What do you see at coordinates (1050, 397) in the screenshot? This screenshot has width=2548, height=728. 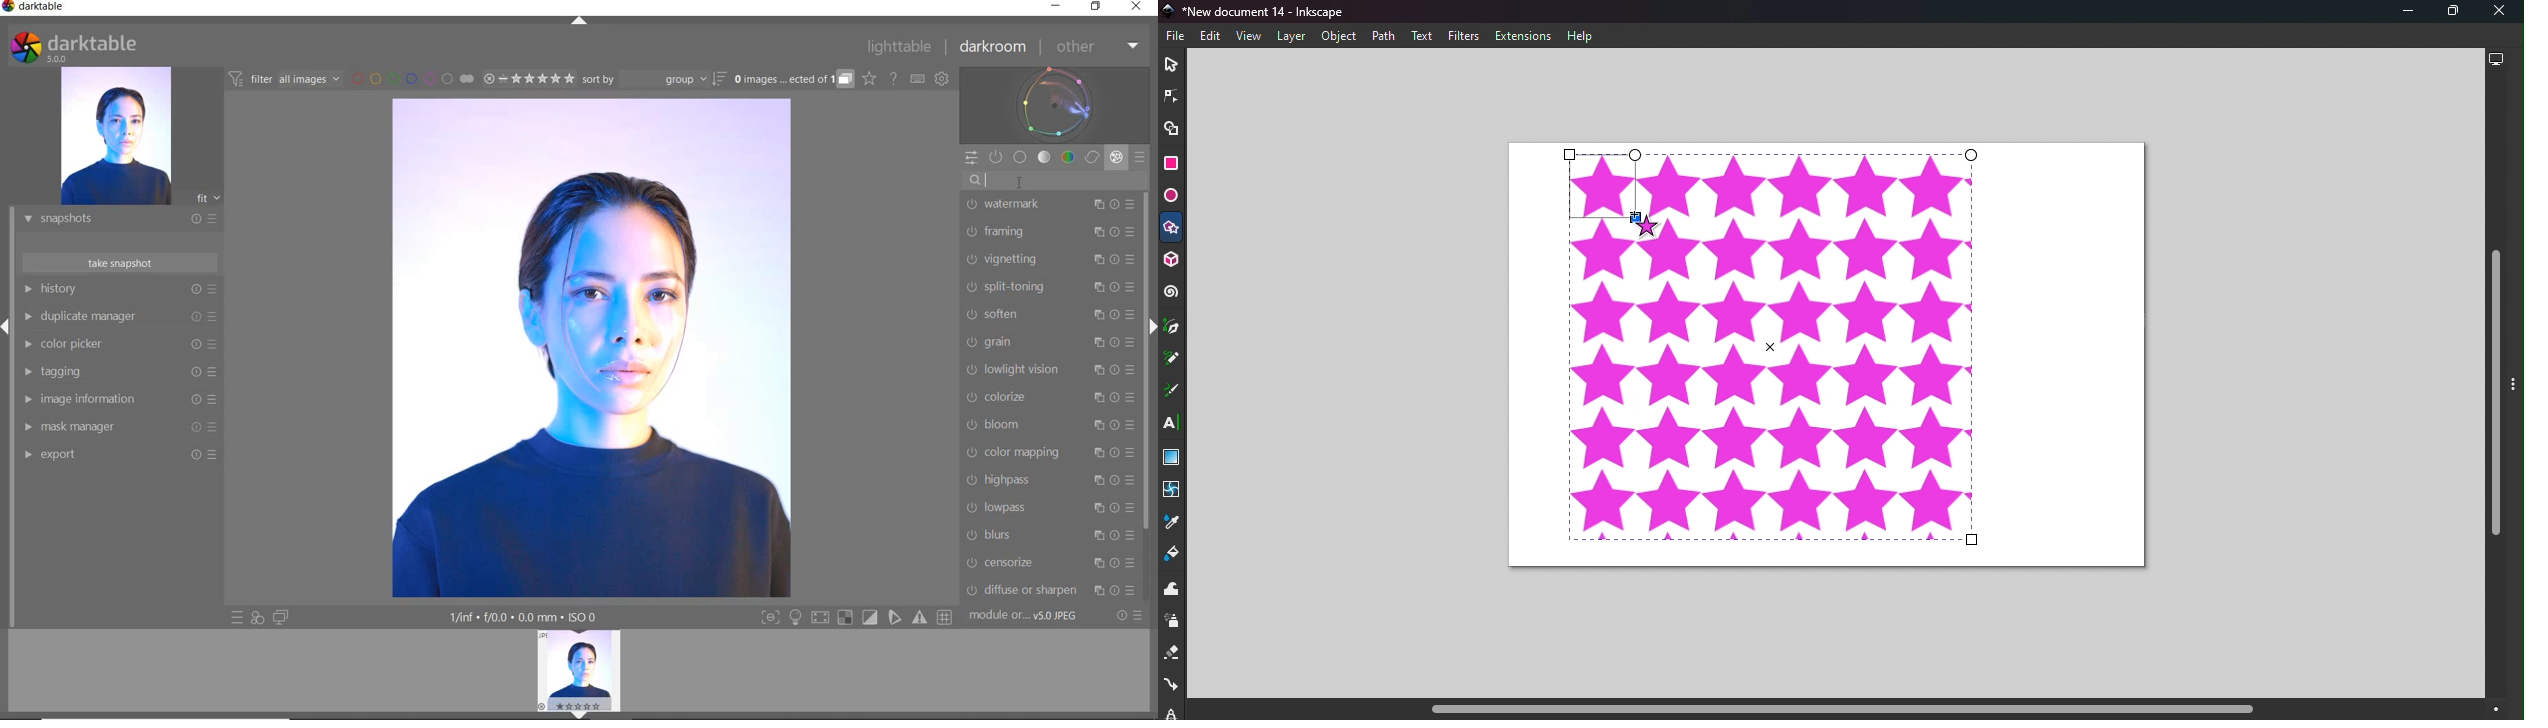 I see `COLORIZE` at bounding box center [1050, 397].